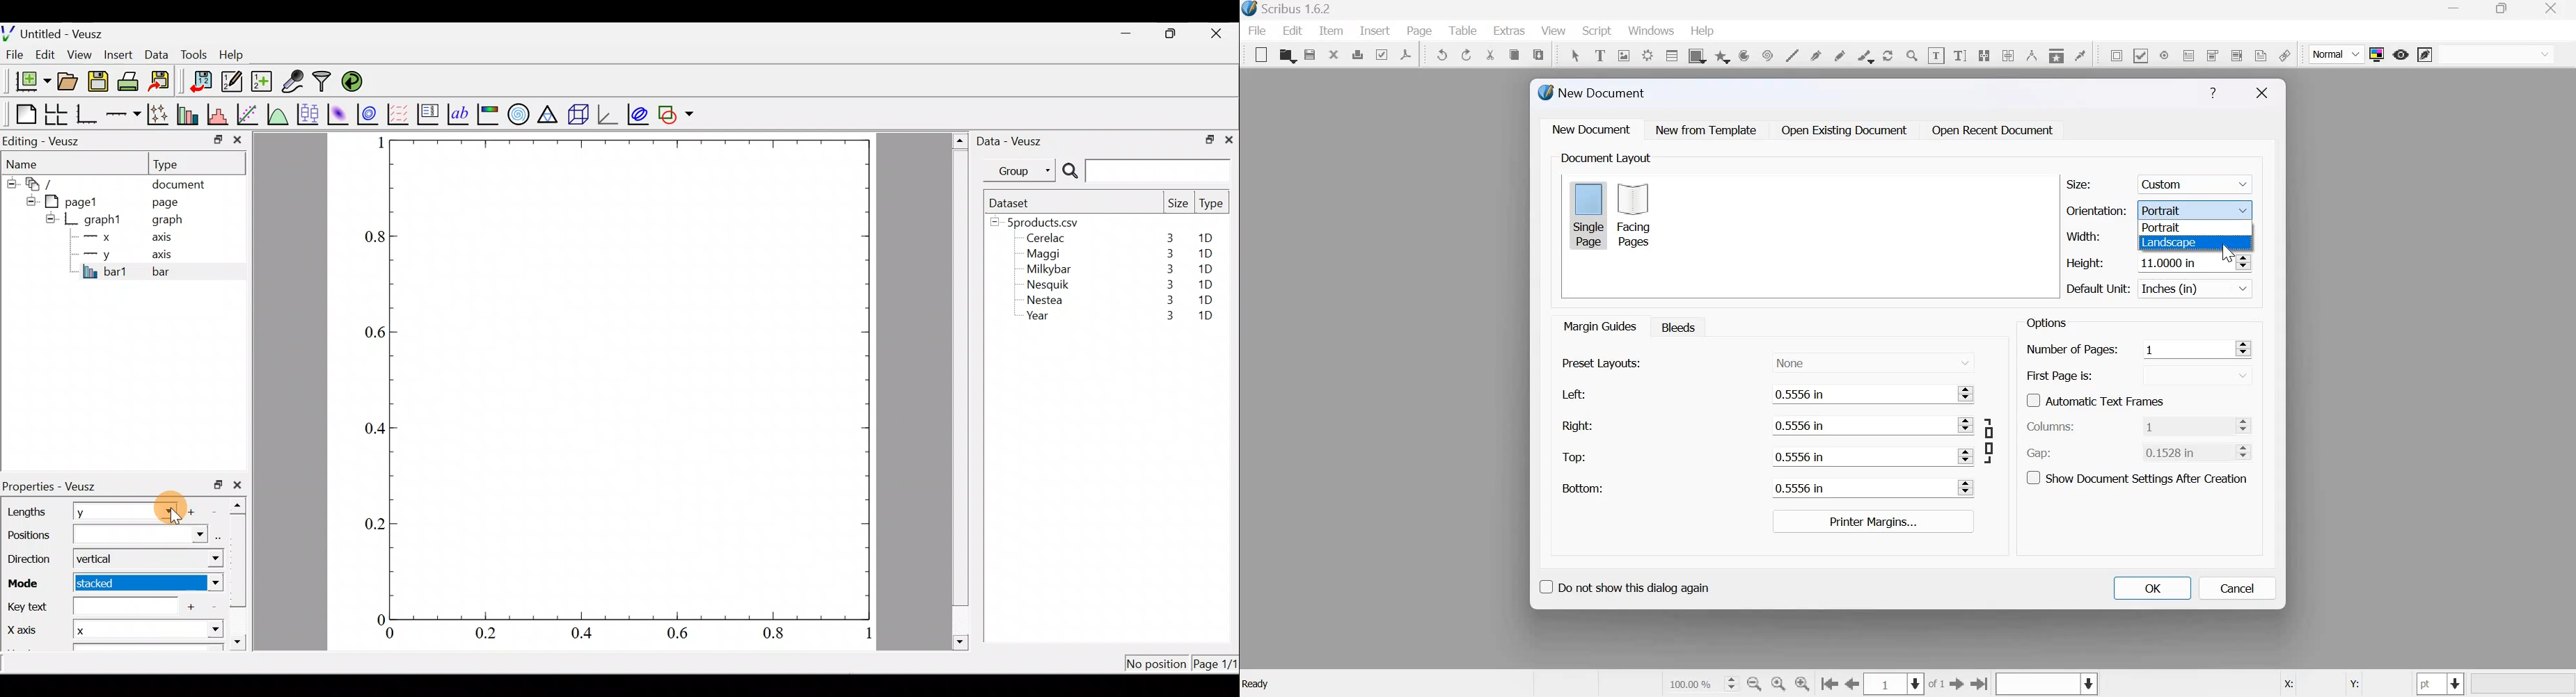  What do you see at coordinates (2497, 54) in the screenshot?
I see `normal vision` at bounding box center [2497, 54].